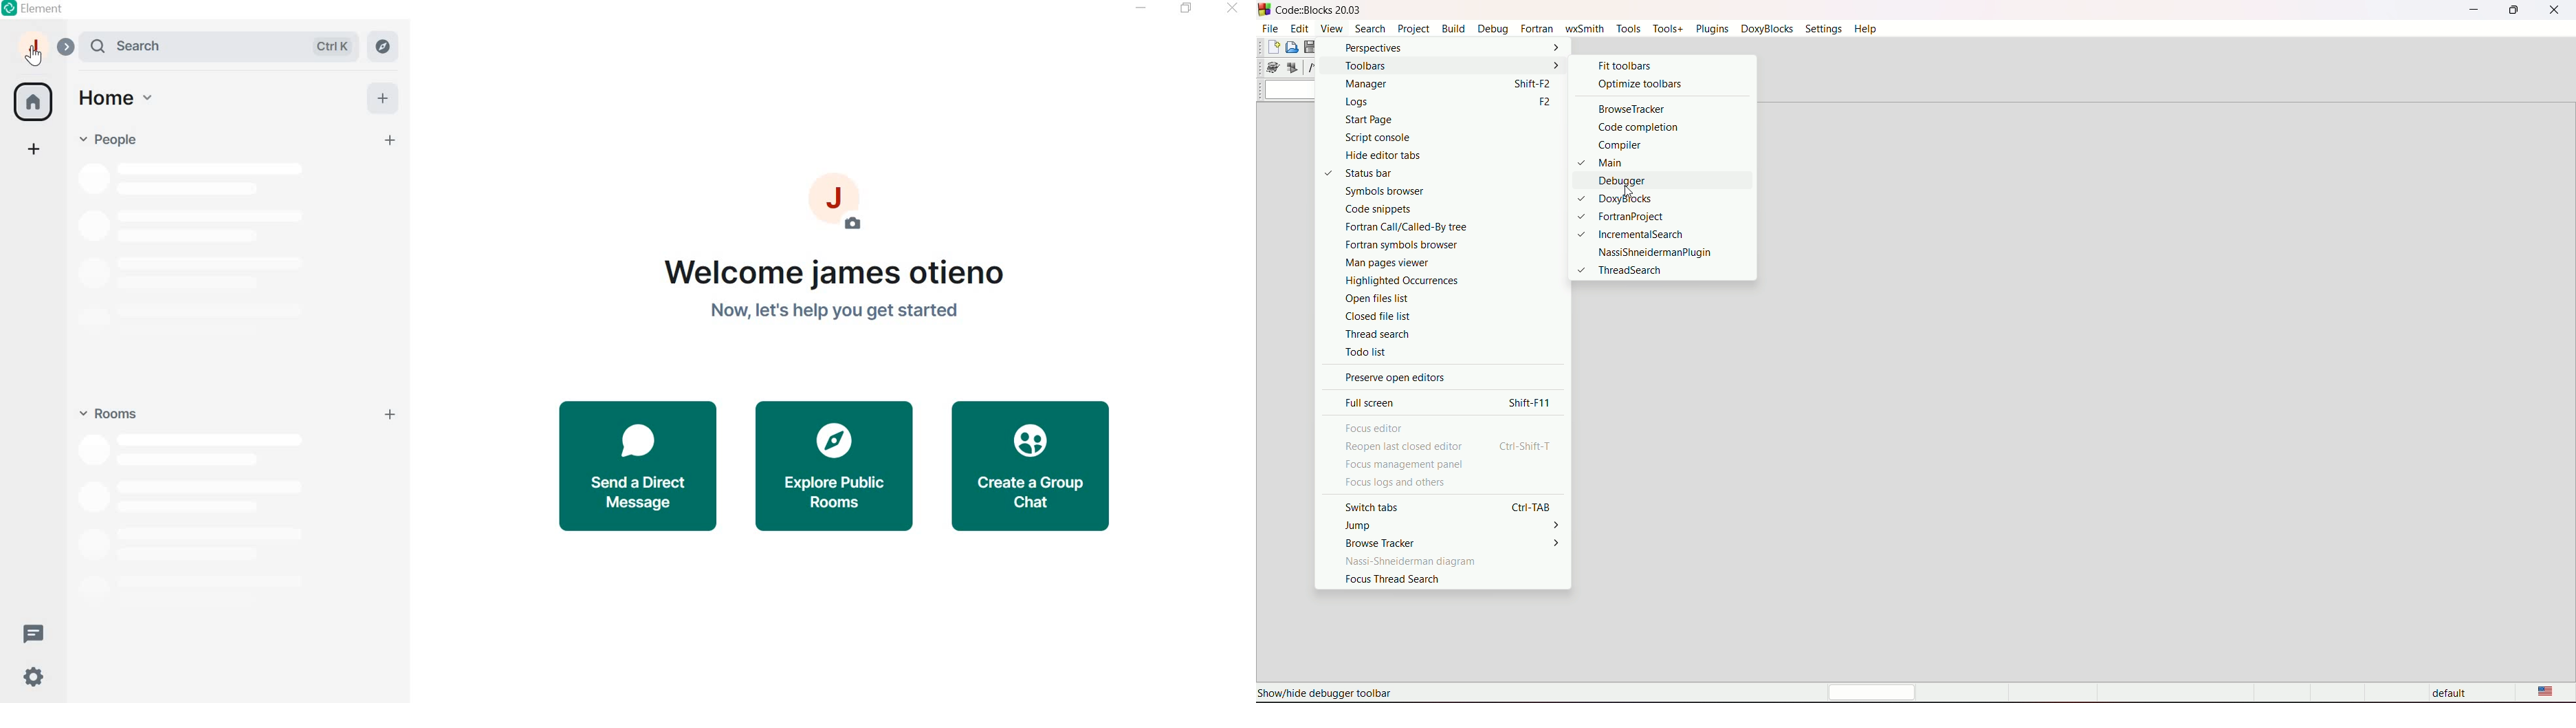 This screenshot has height=728, width=2576. What do you see at coordinates (33, 632) in the screenshot?
I see `THREADS` at bounding box center [33, 632].